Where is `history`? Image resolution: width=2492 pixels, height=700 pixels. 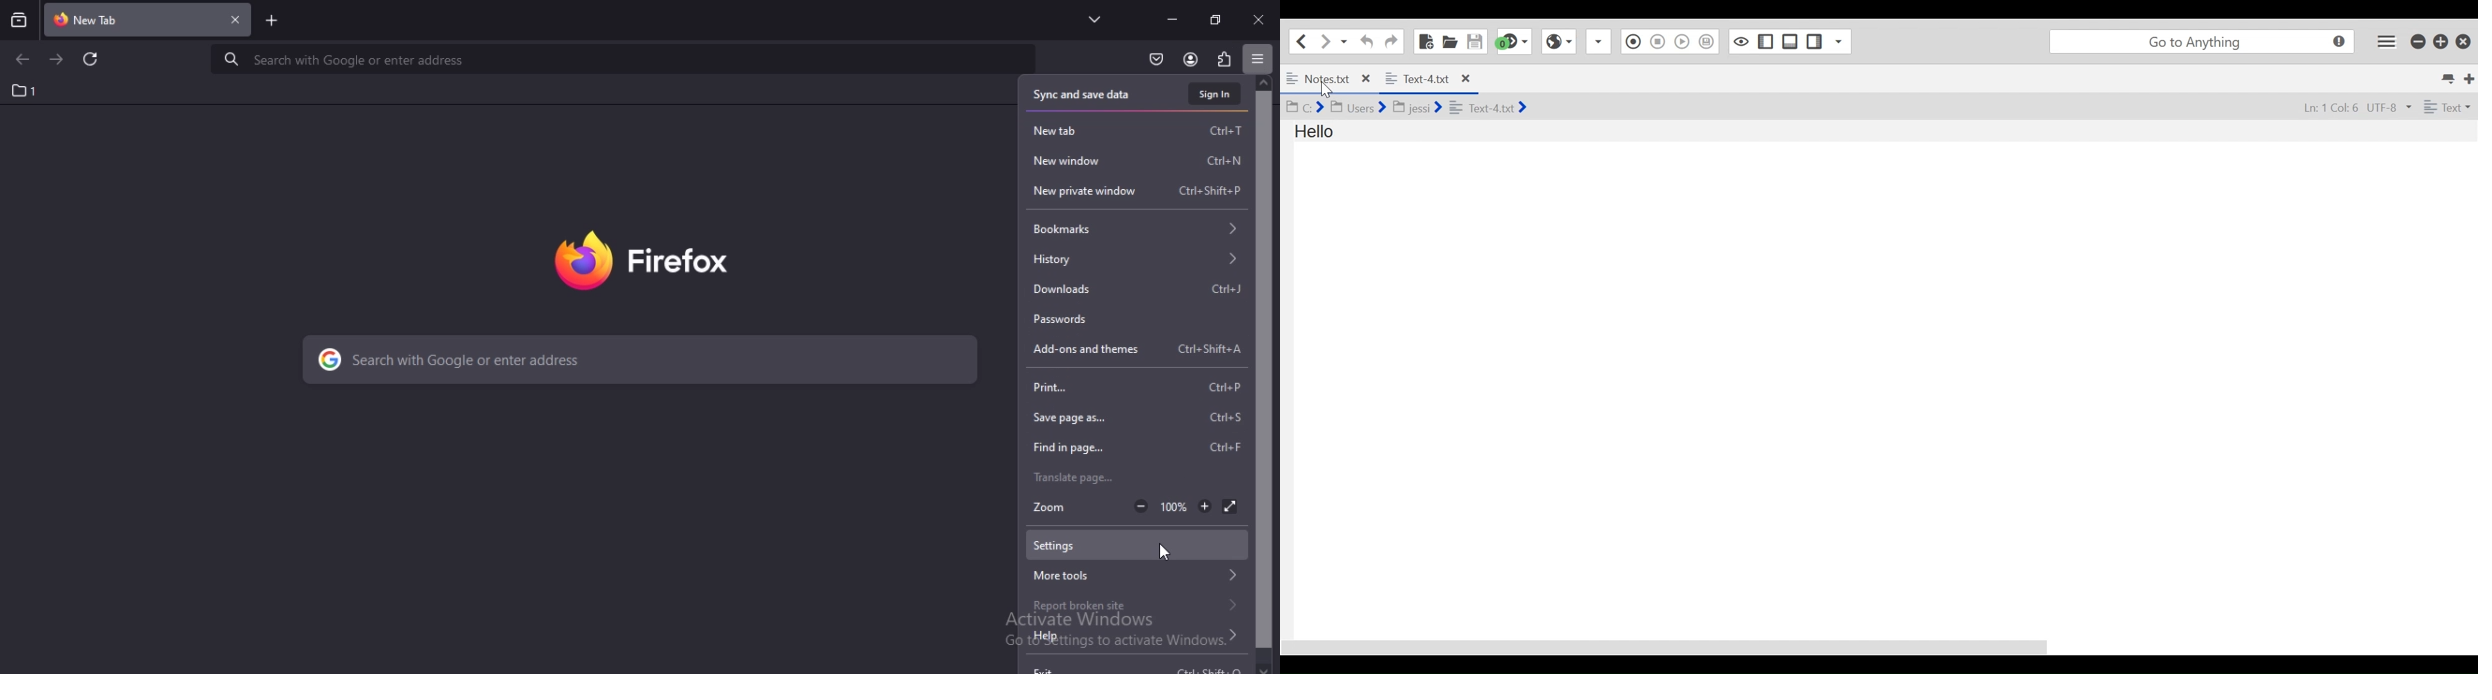
history is located at coordinates (1135, 259).